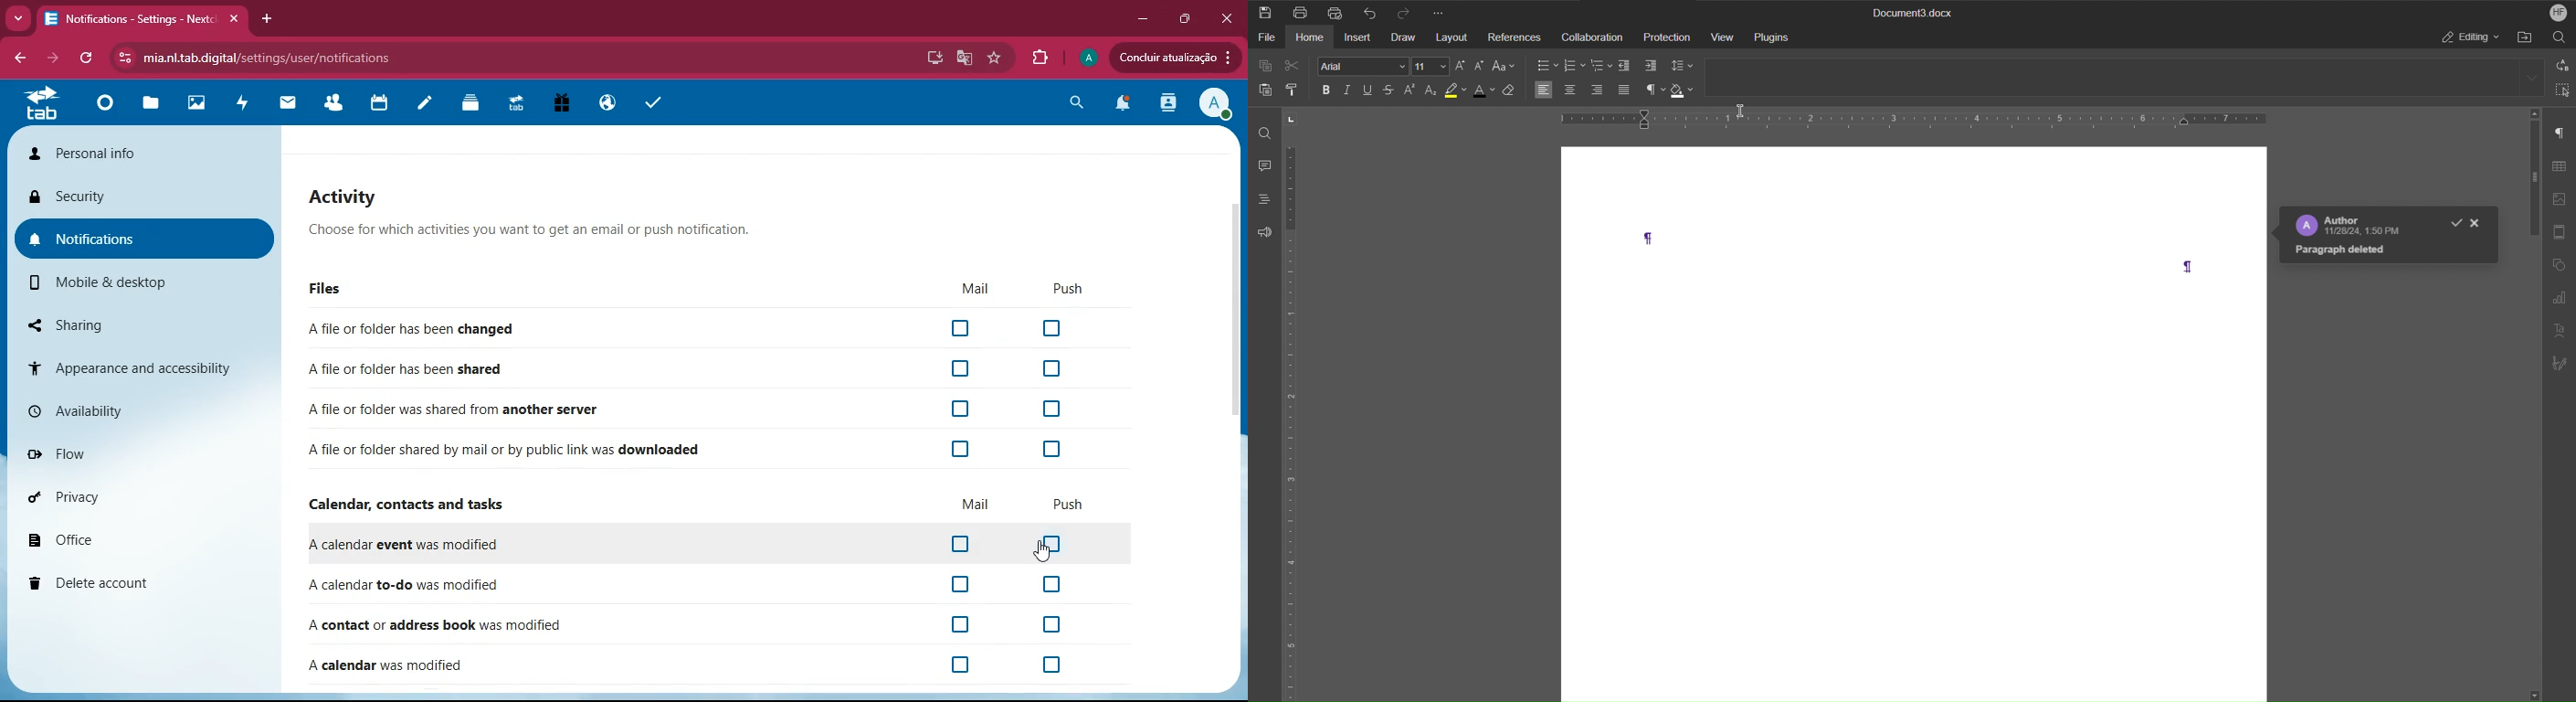  Describe the element at coordinates (1055, 544) in the screenshot. I see `off` at that location.